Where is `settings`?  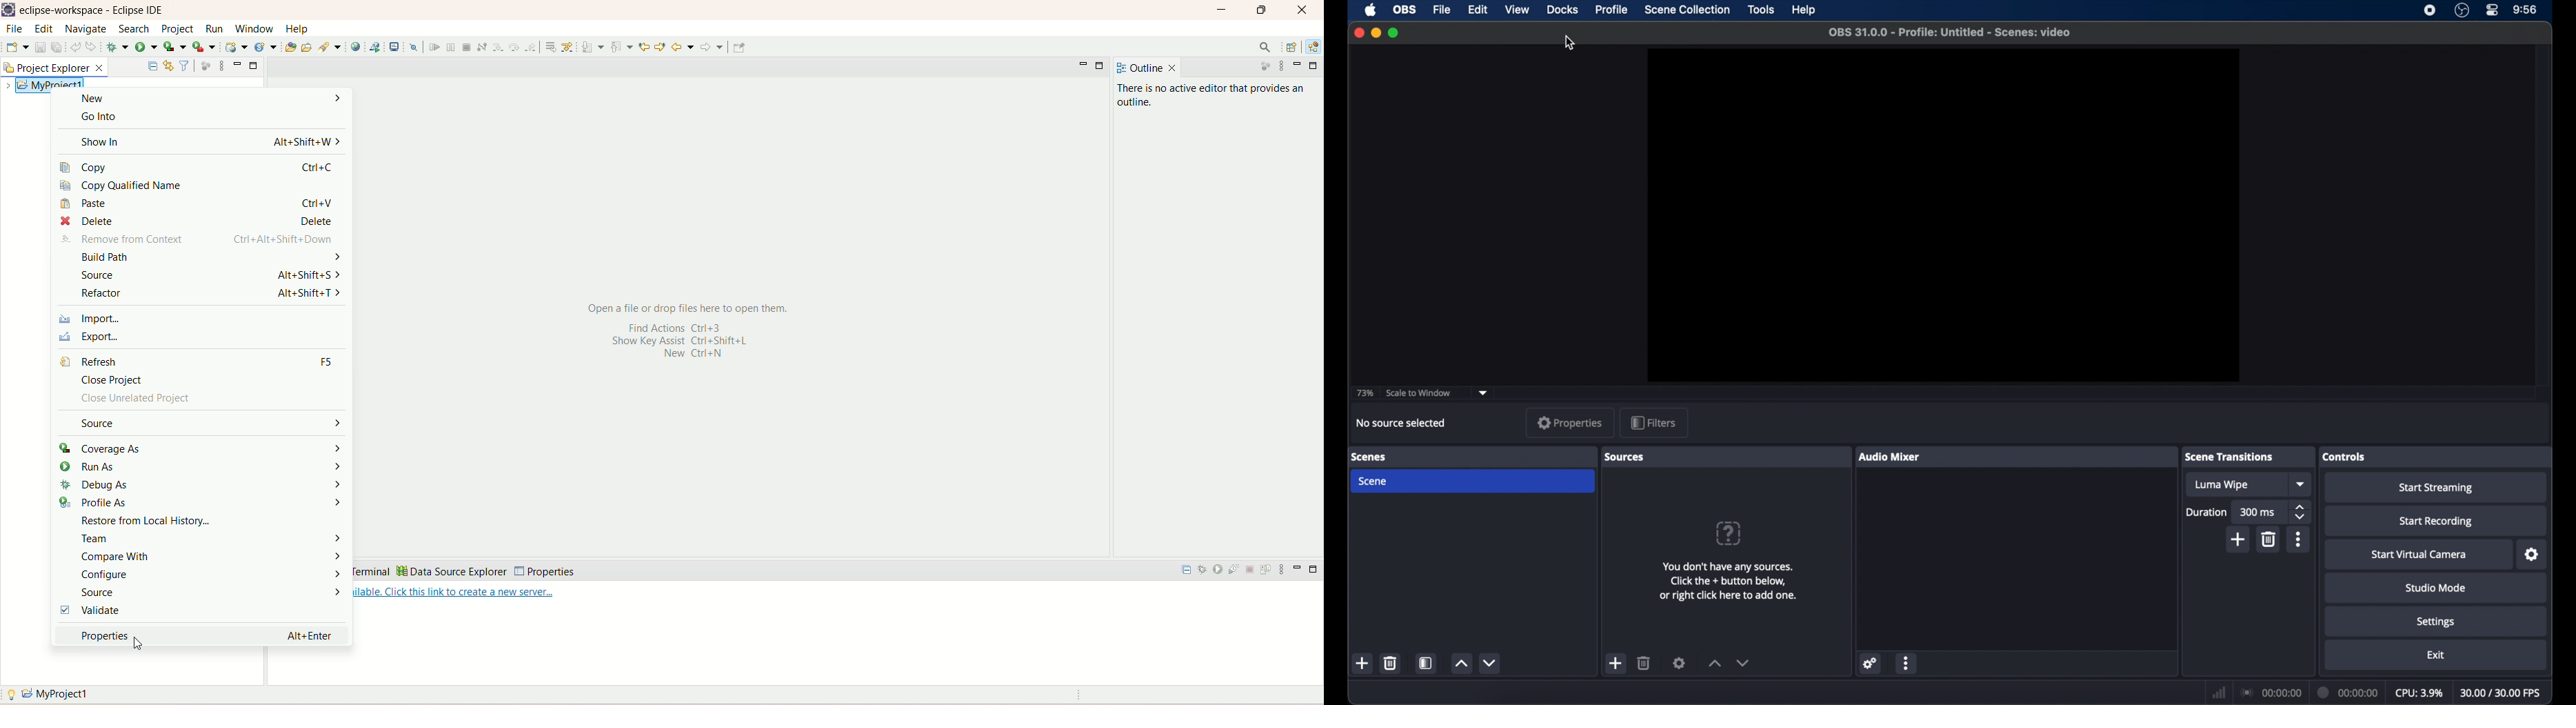
settings is located at coordinates (1679, 663).